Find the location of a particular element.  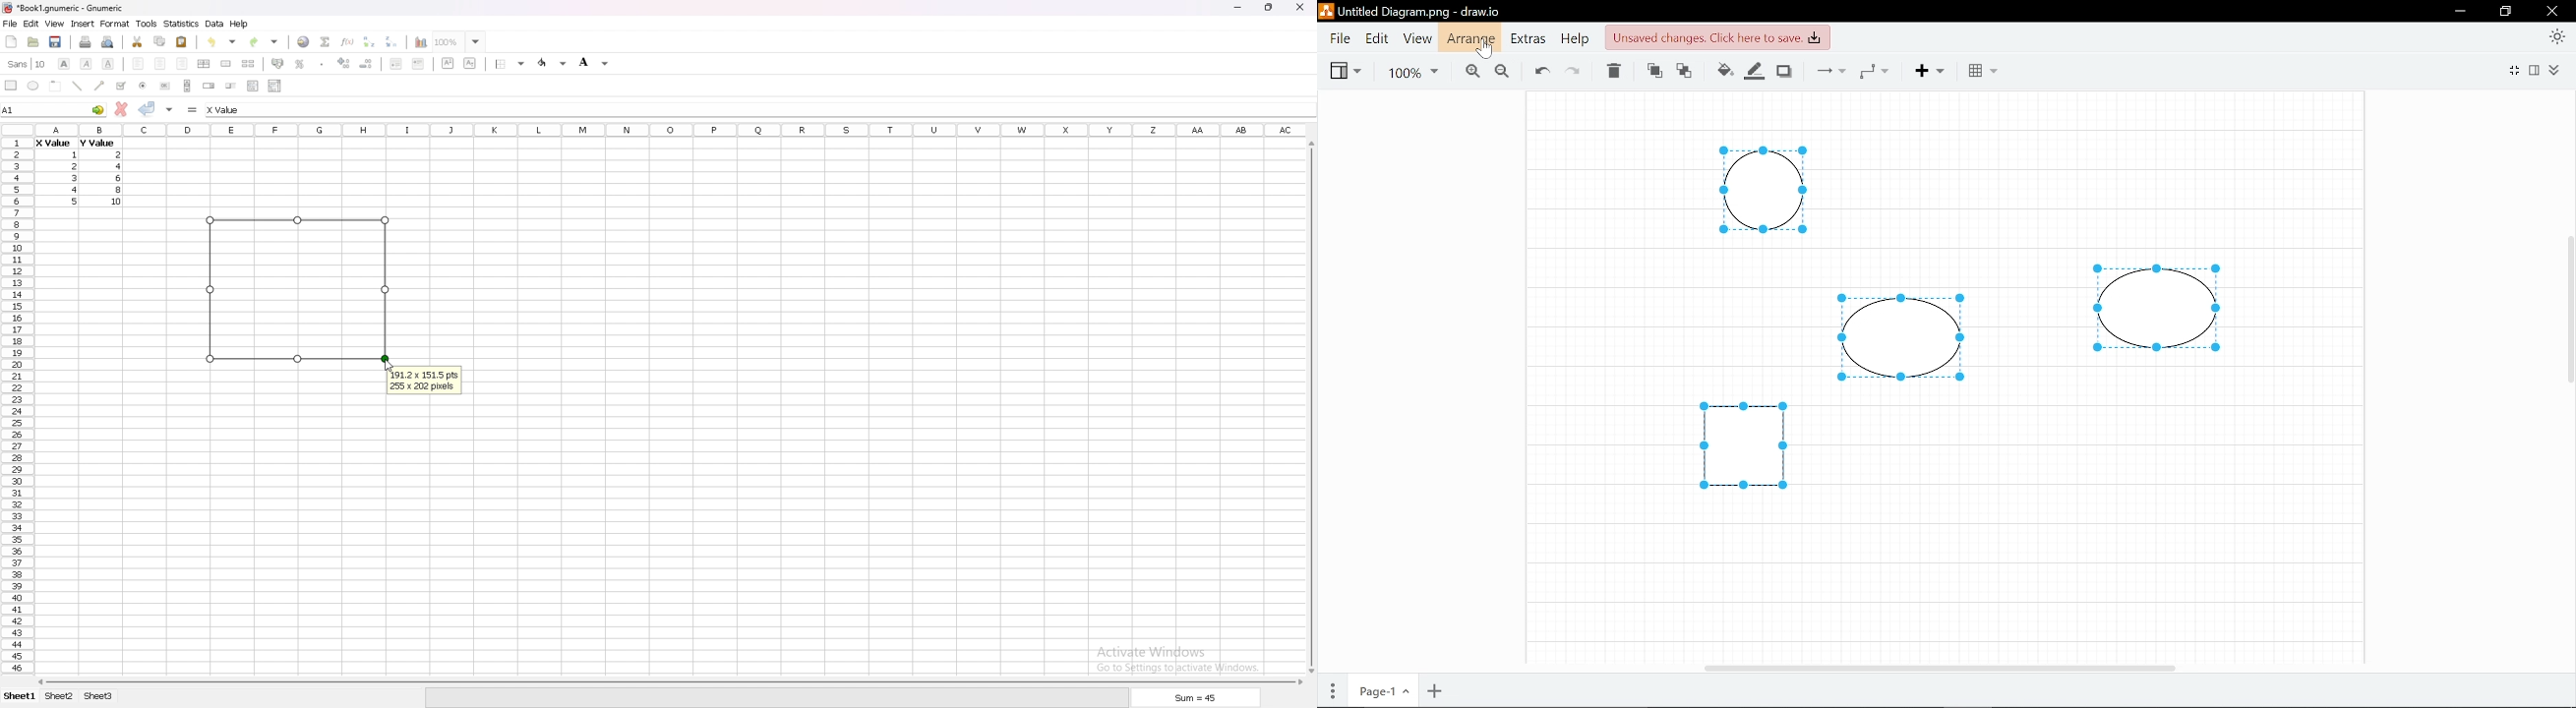

Delete is located at coordinates (1616, 72).